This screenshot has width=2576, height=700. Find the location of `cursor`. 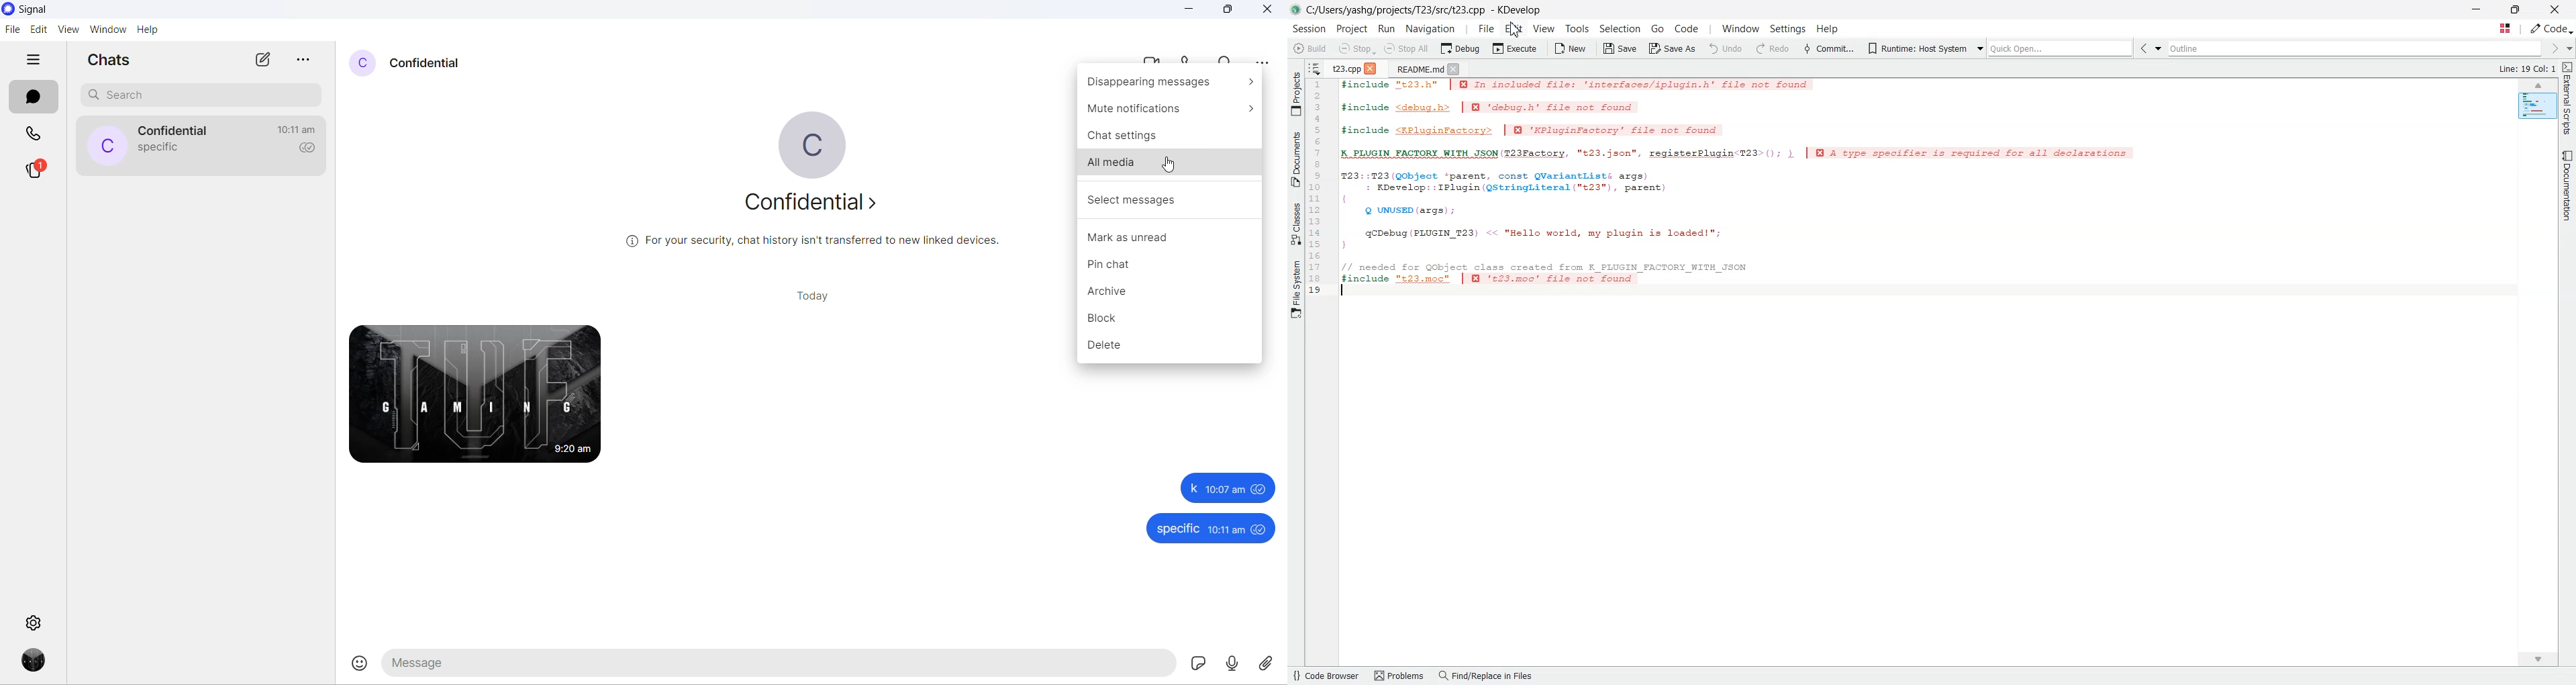

cursor is located at coordinates (1171, 165).